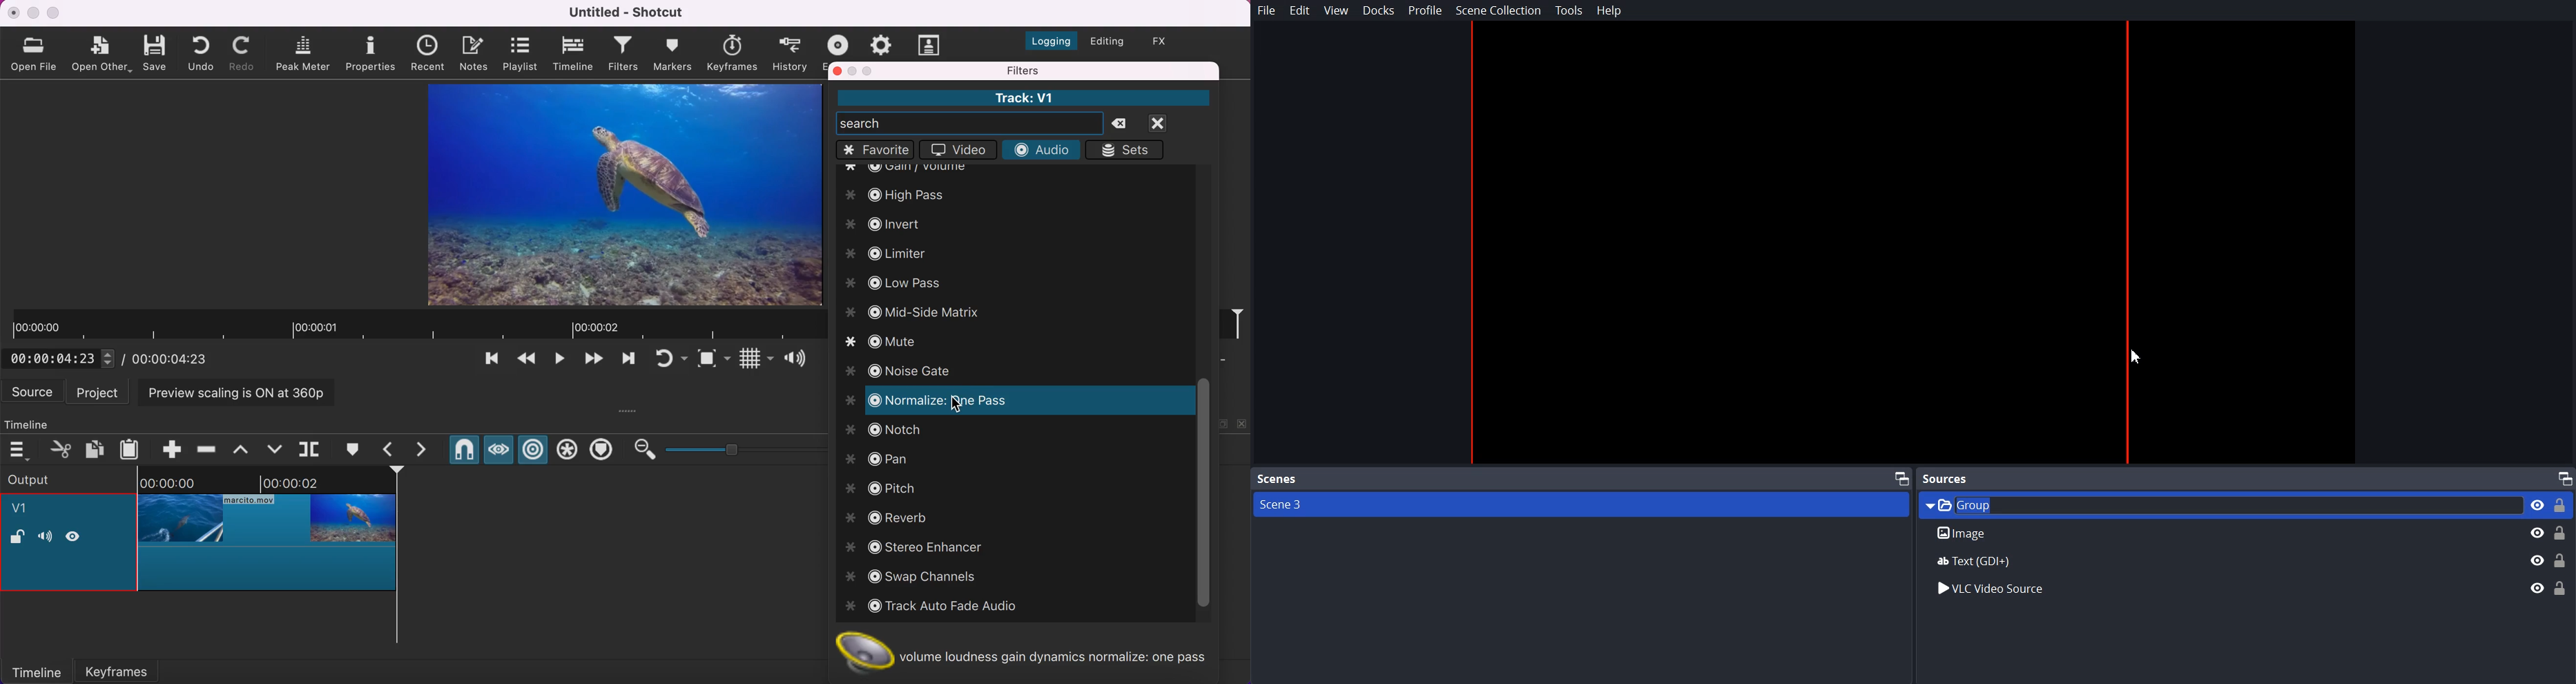 Image resolution: width=2576 pixels, height=700 pixels. What do you see at coordinates (970, 123) in the screenshot?
I see `search bar` at bounding box center [970, 123].